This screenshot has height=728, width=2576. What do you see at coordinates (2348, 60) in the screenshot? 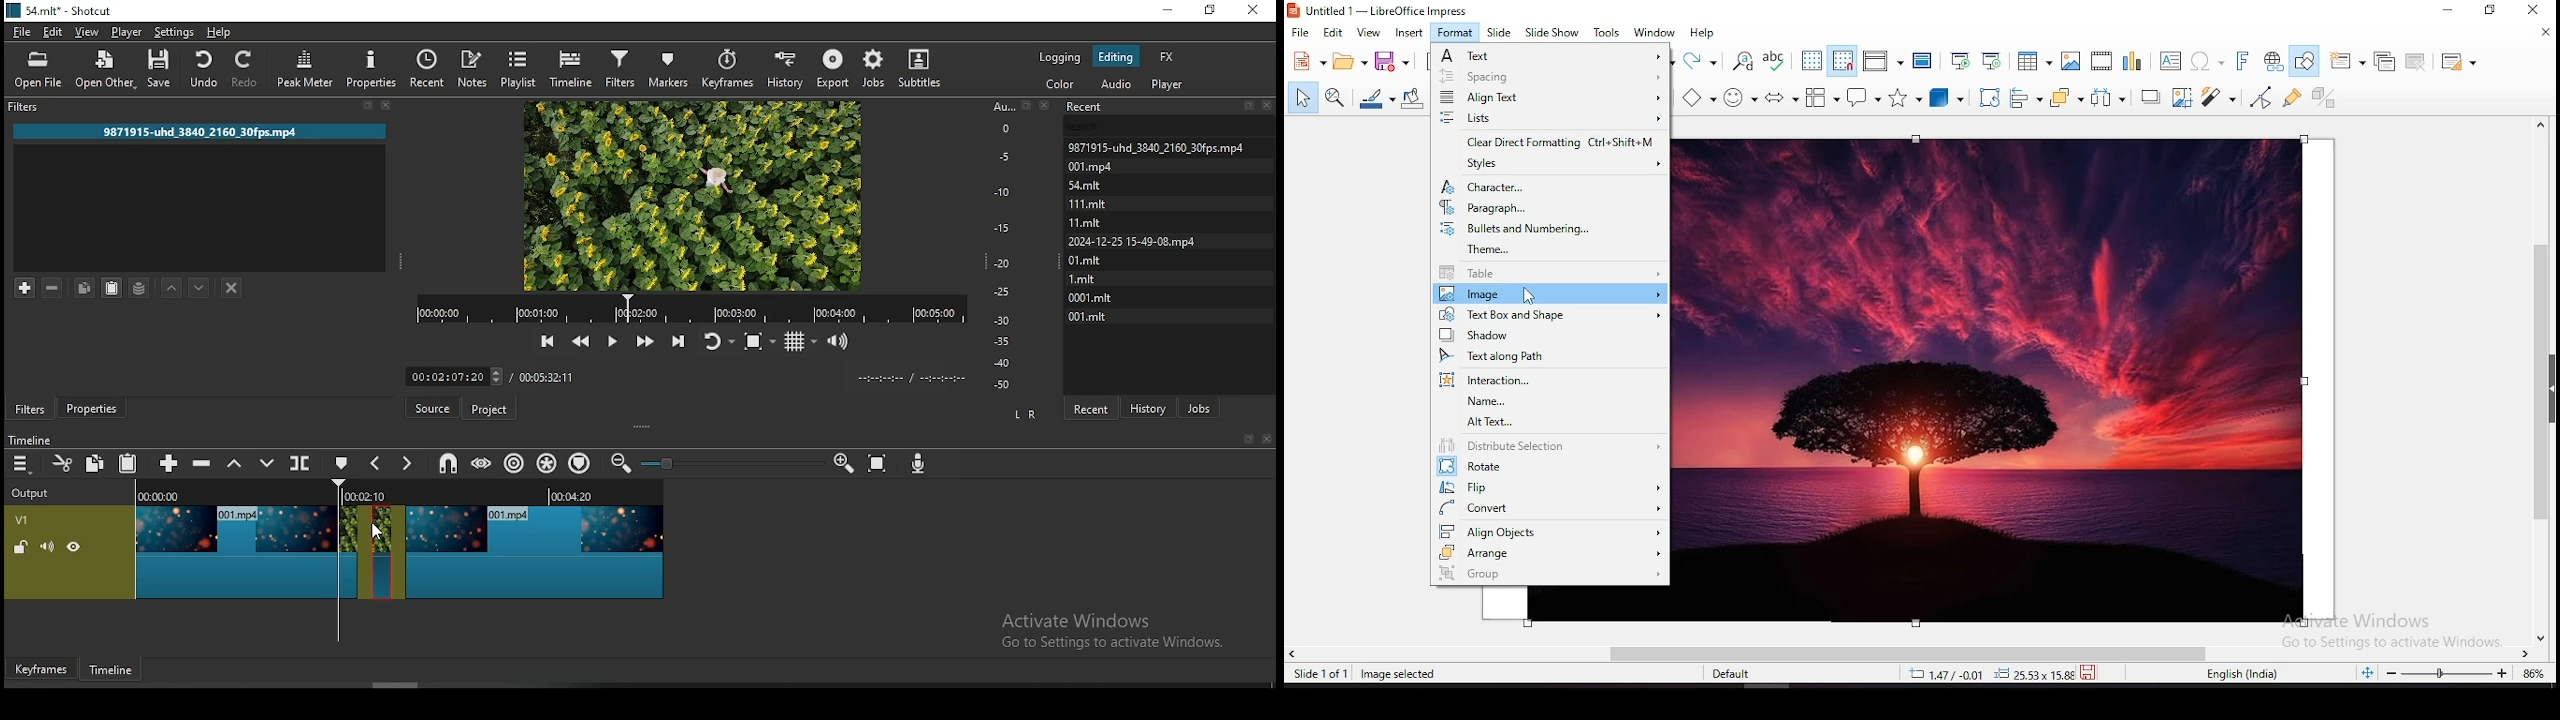
I see `new slide` at bounding box center [2348, 60].